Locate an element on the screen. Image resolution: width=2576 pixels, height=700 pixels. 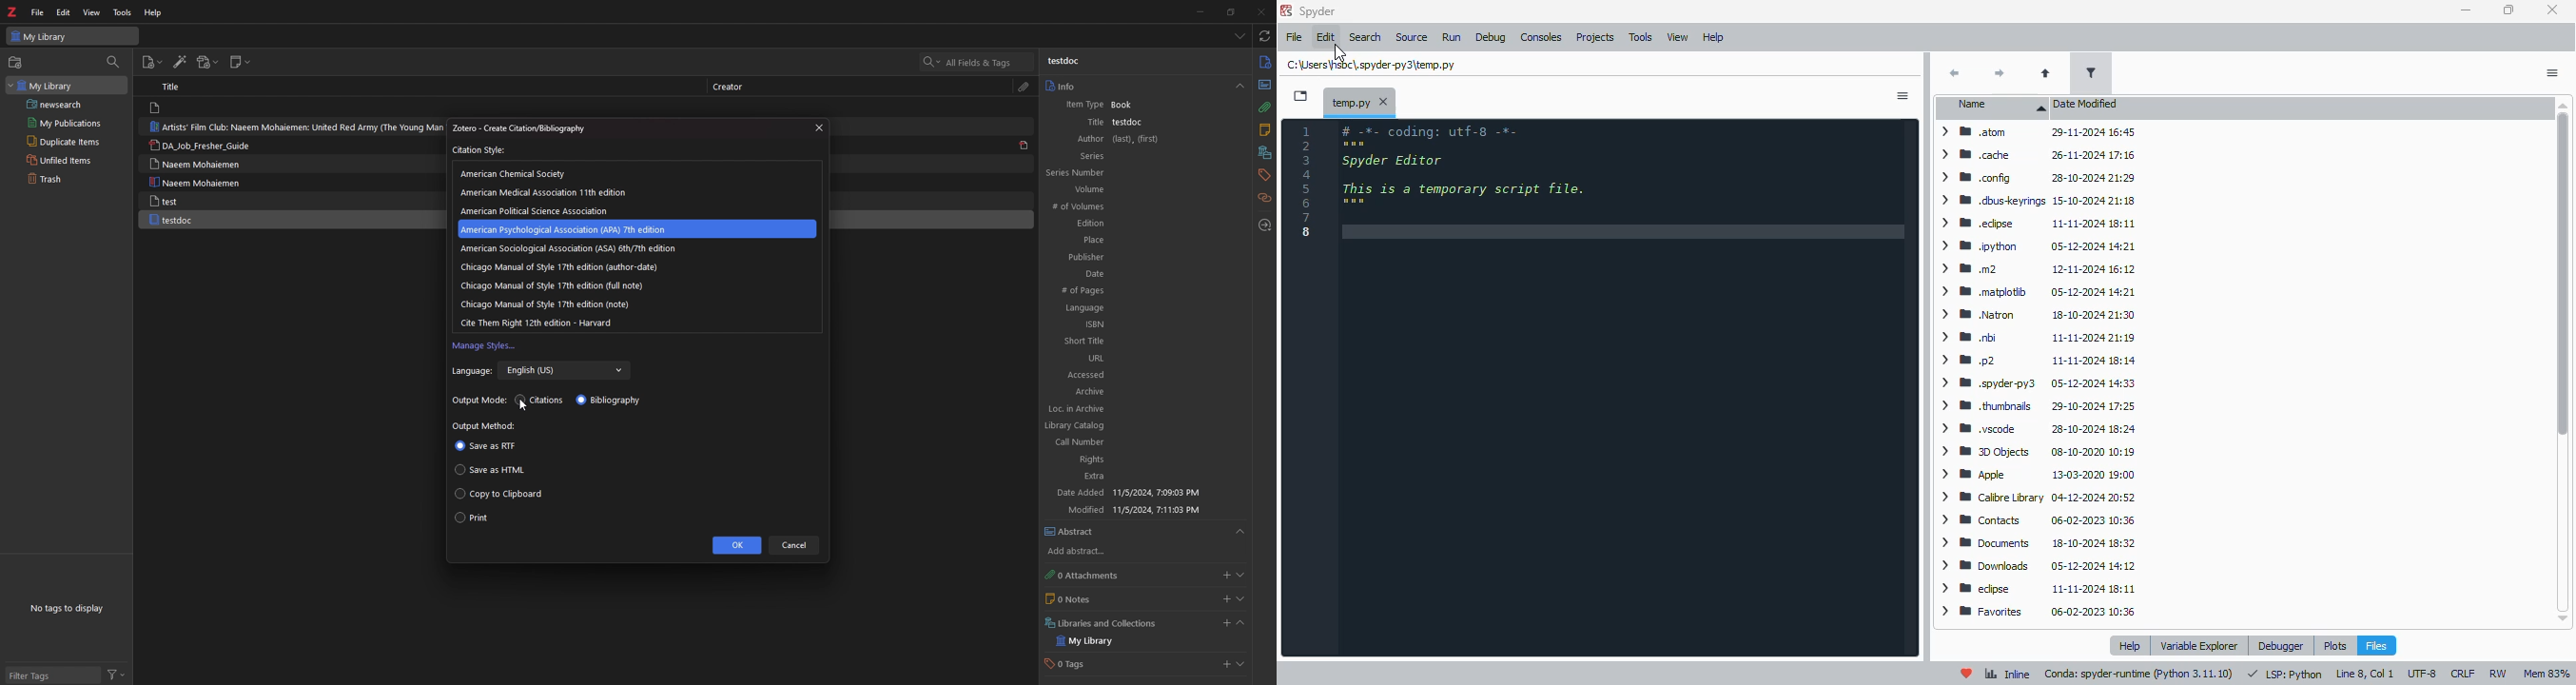
Archive is located at coordinates (1142, 392).